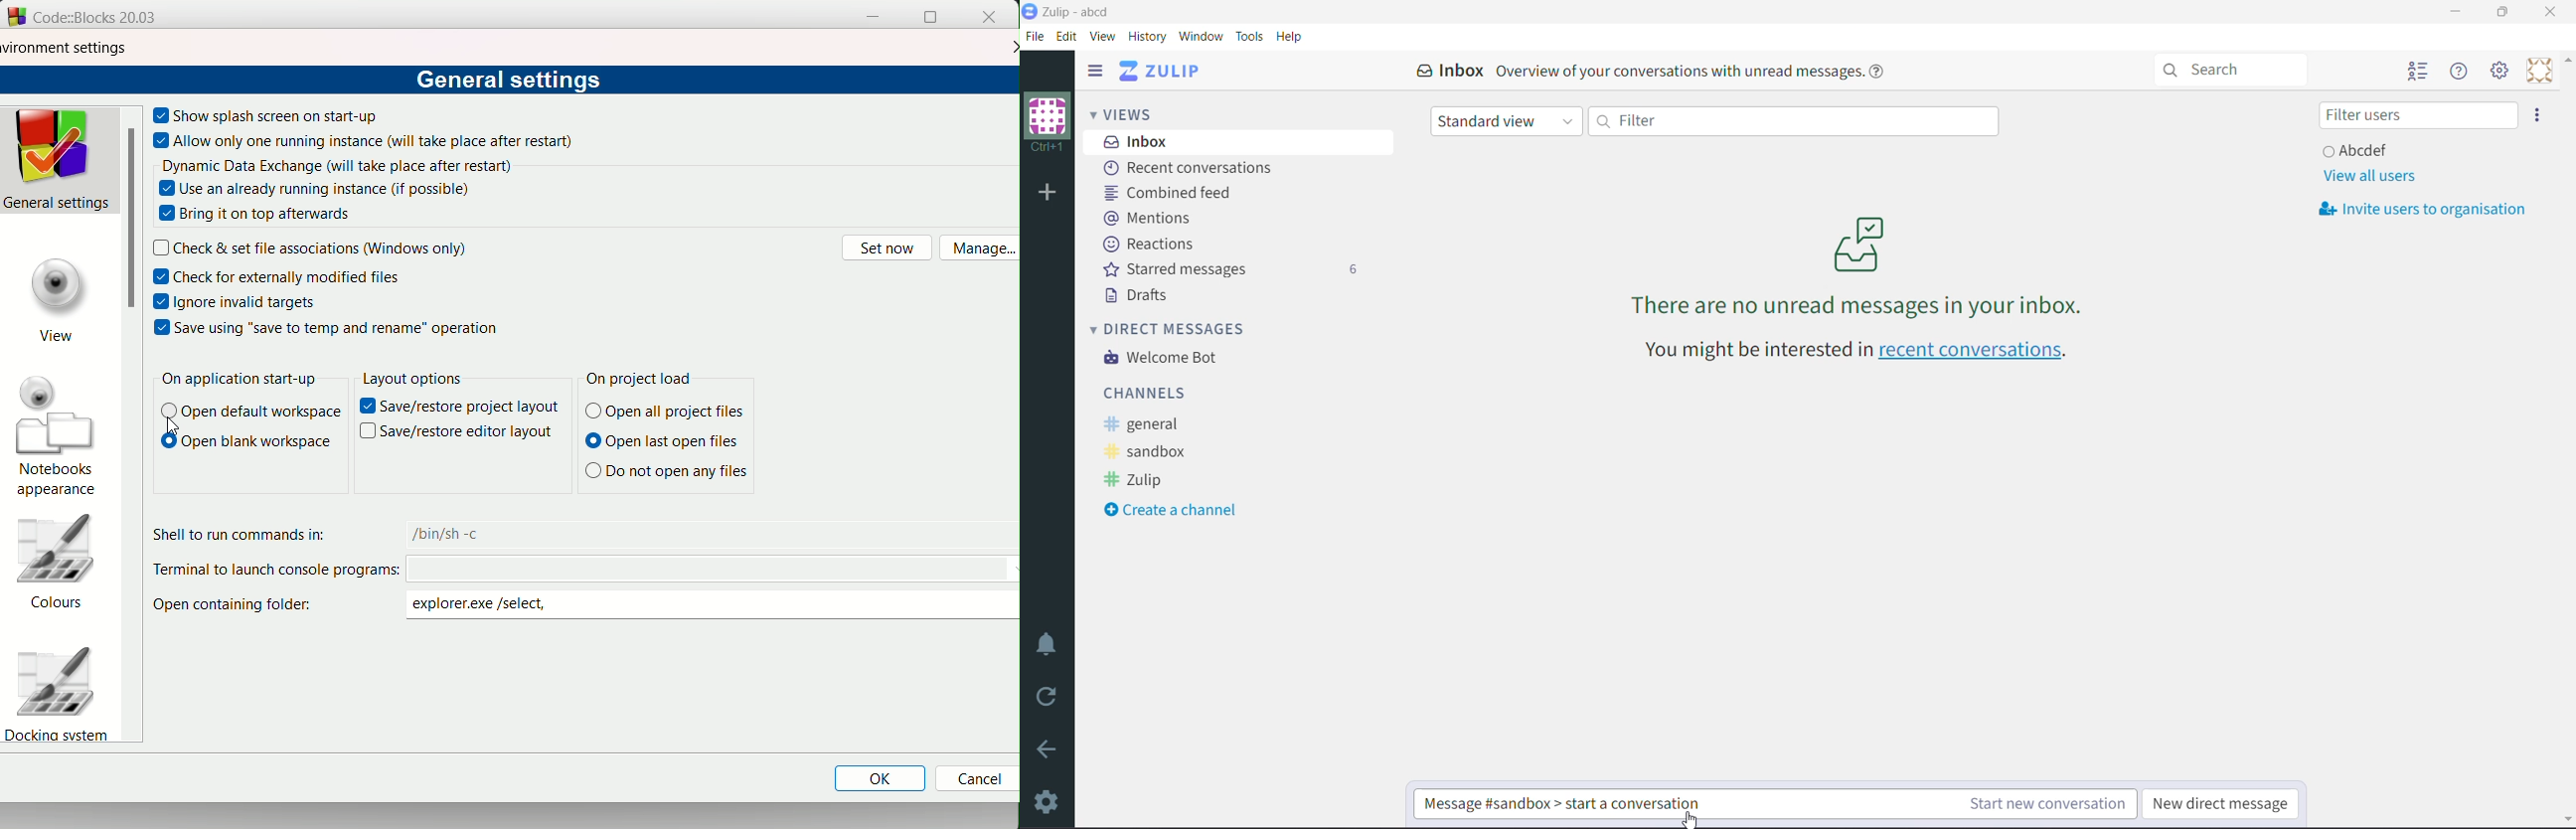 This screenshot has width=2576, height=840. What do you see at coordinates (236, 380) in the screenshot?
I see `text` at bounding box center [236, 380].